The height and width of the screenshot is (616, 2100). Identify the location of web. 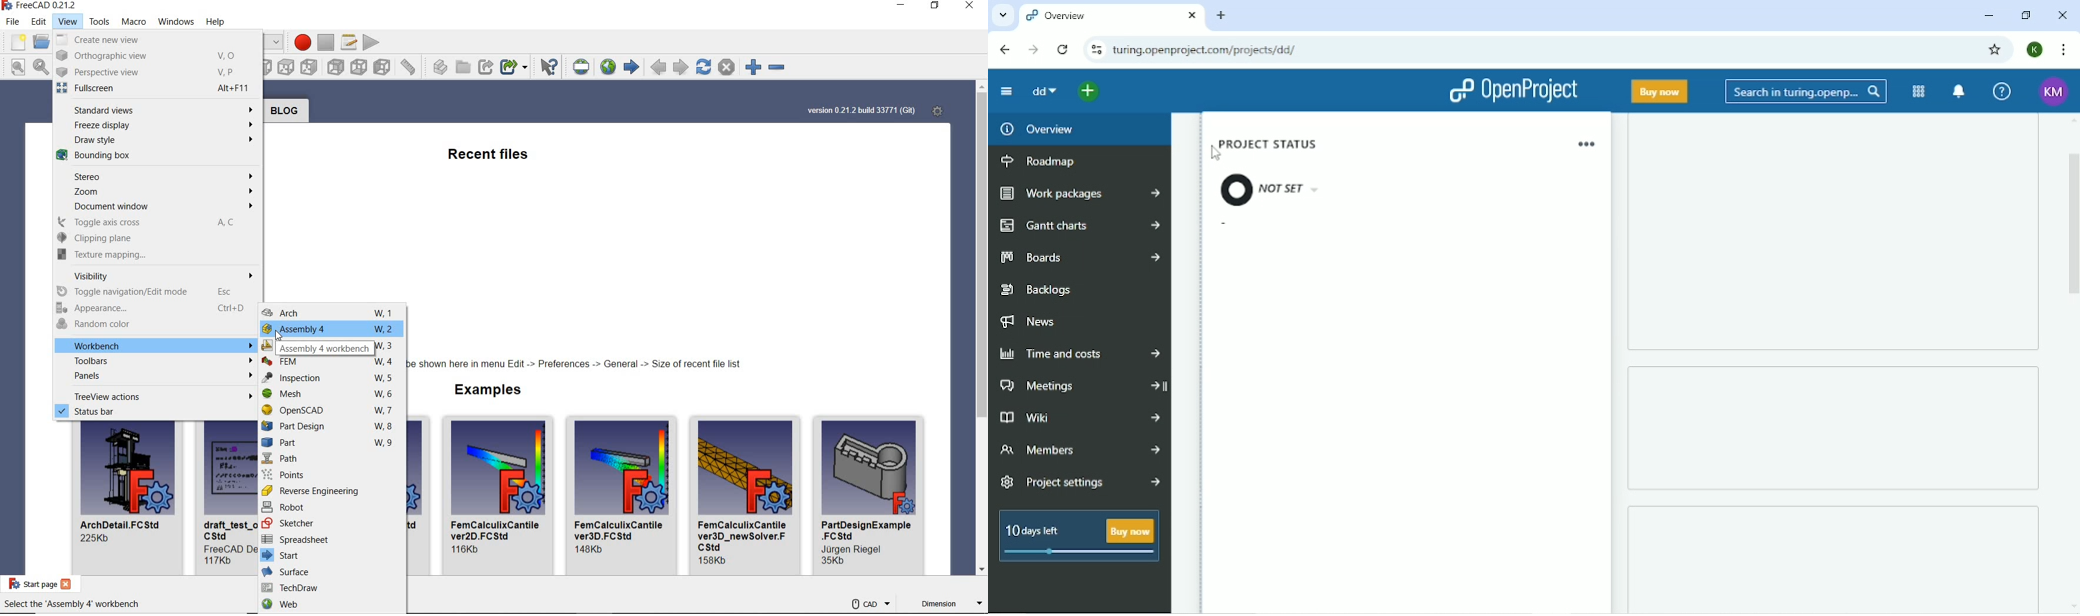
(329, 606).